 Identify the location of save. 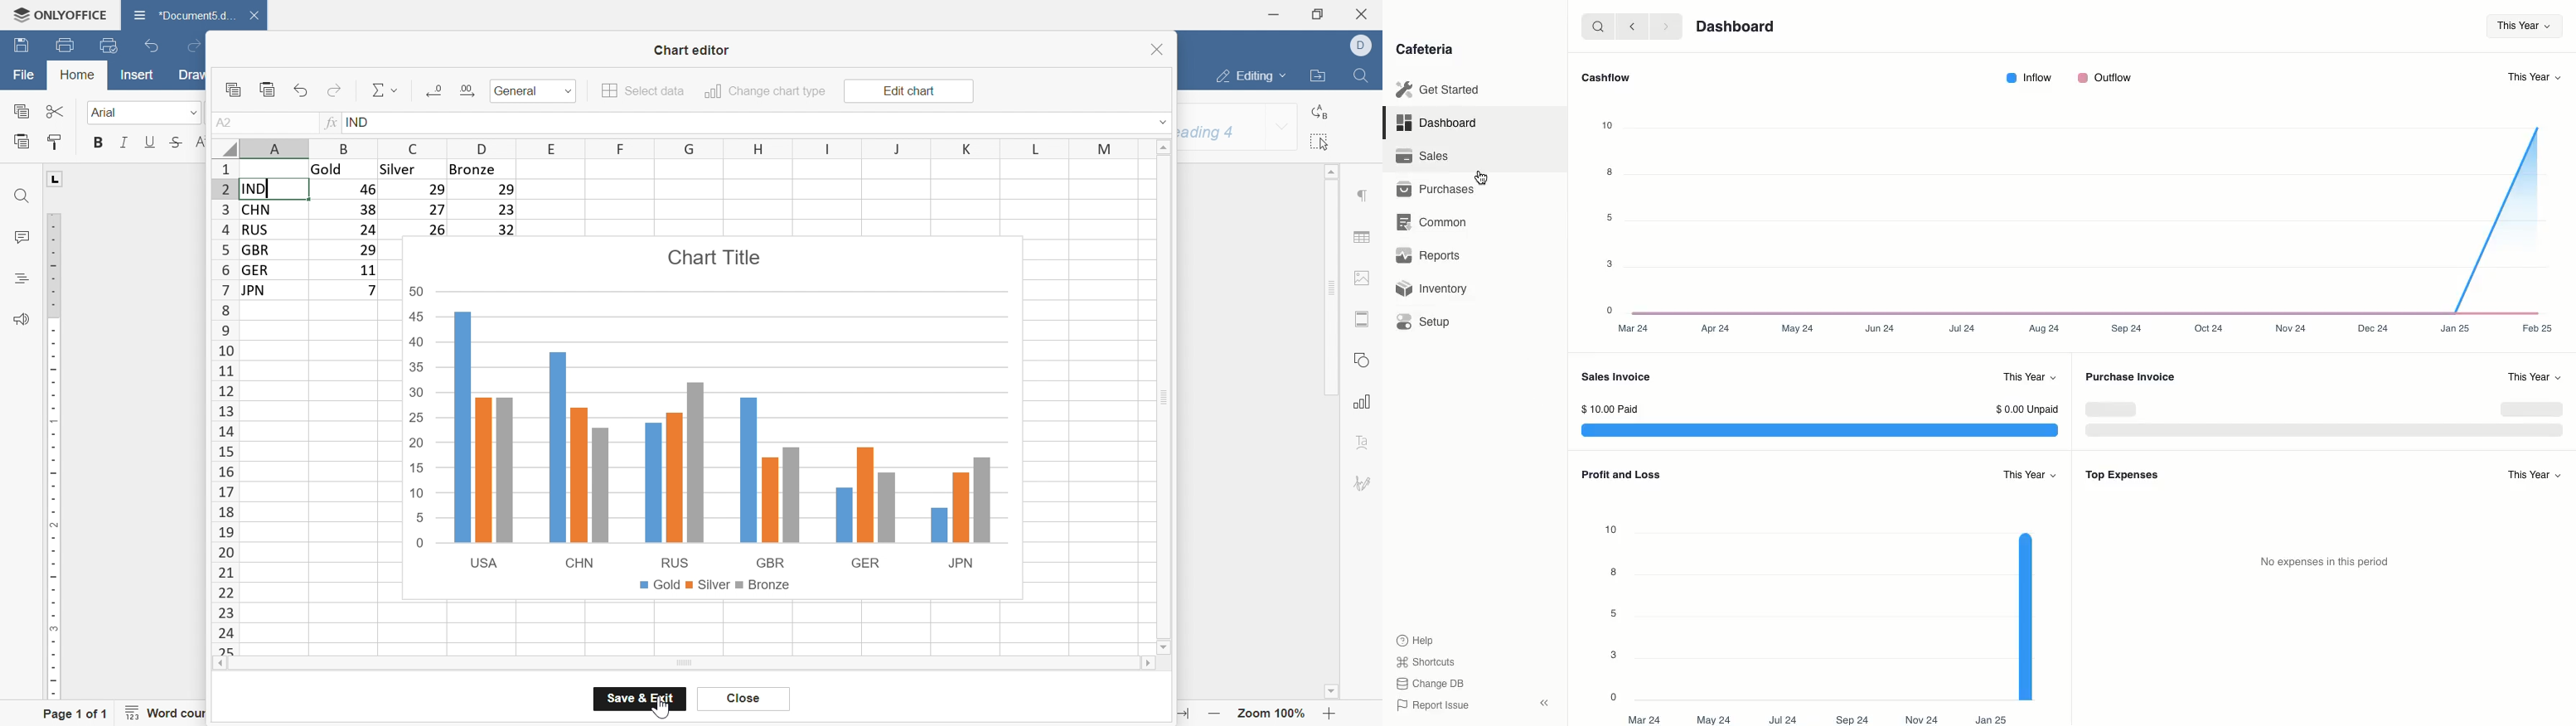
(22, 45).